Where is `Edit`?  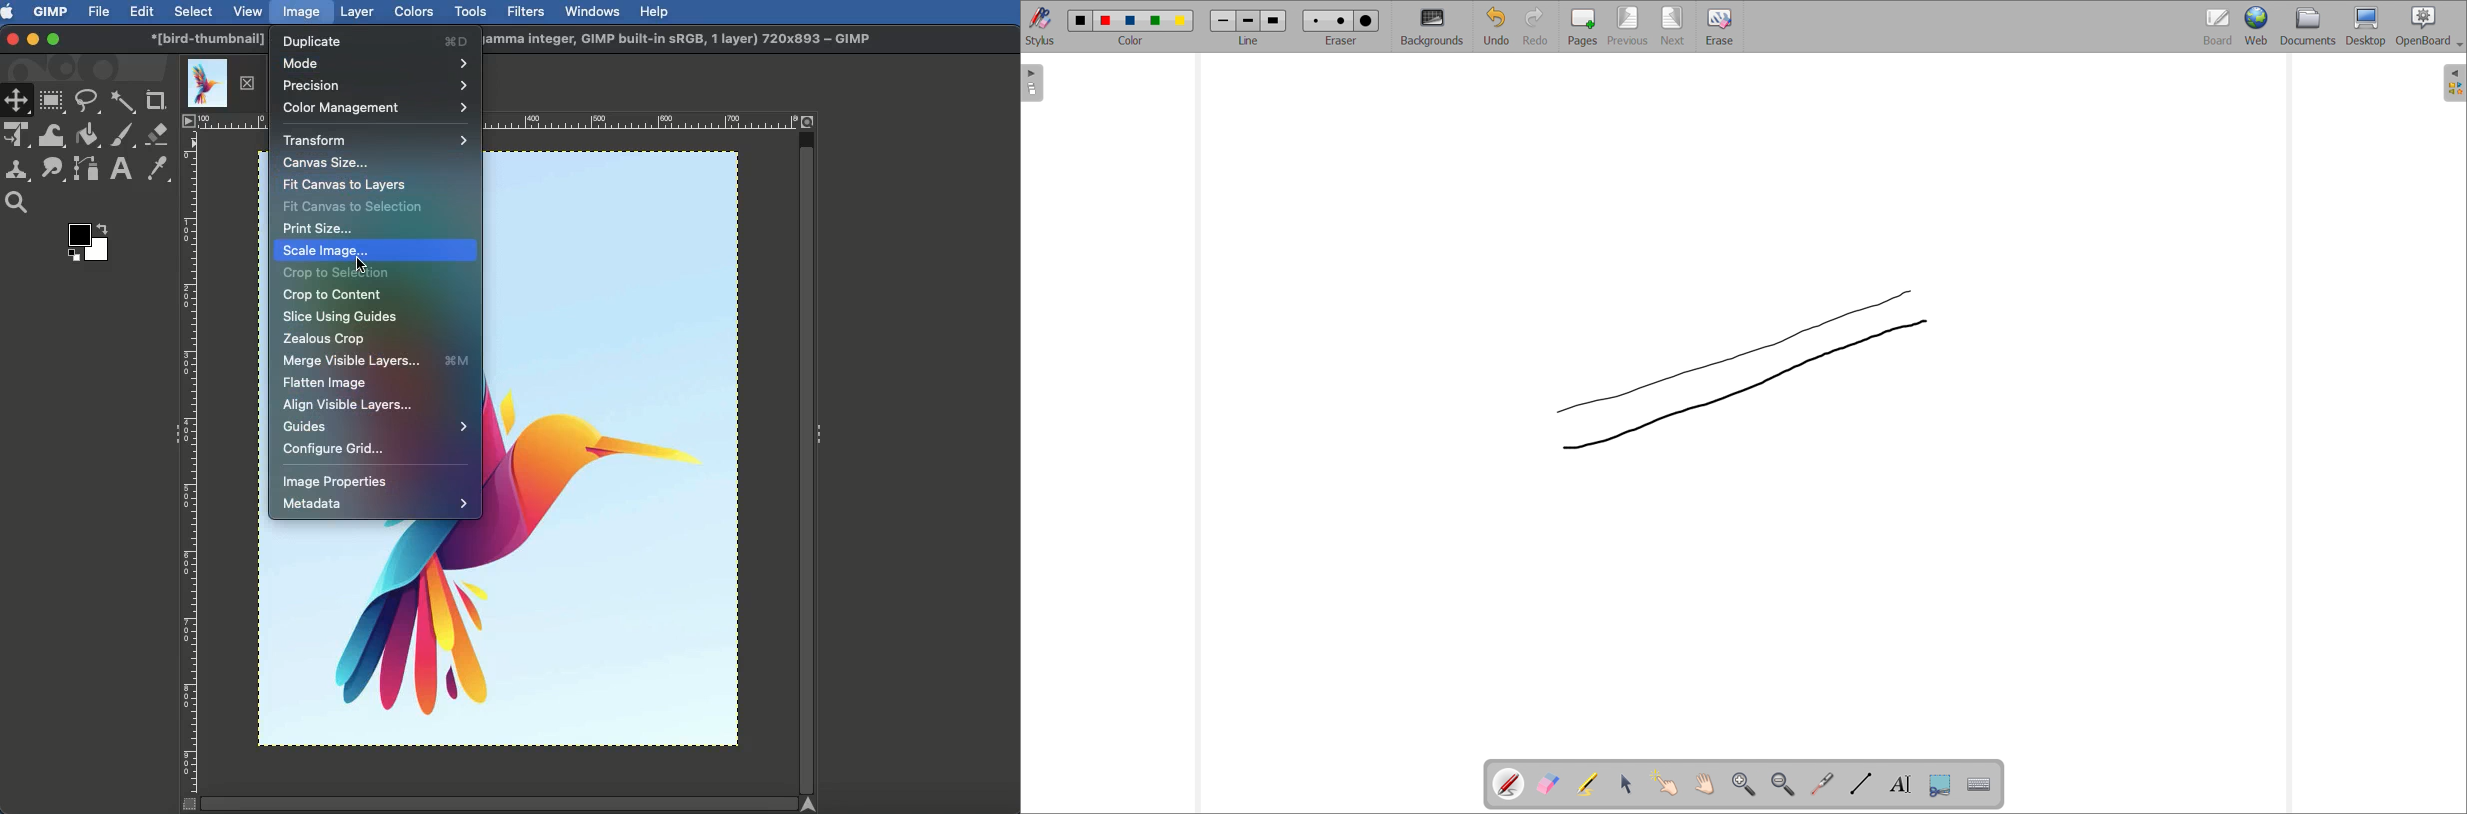 Edit is located at coordinates (141, 11).